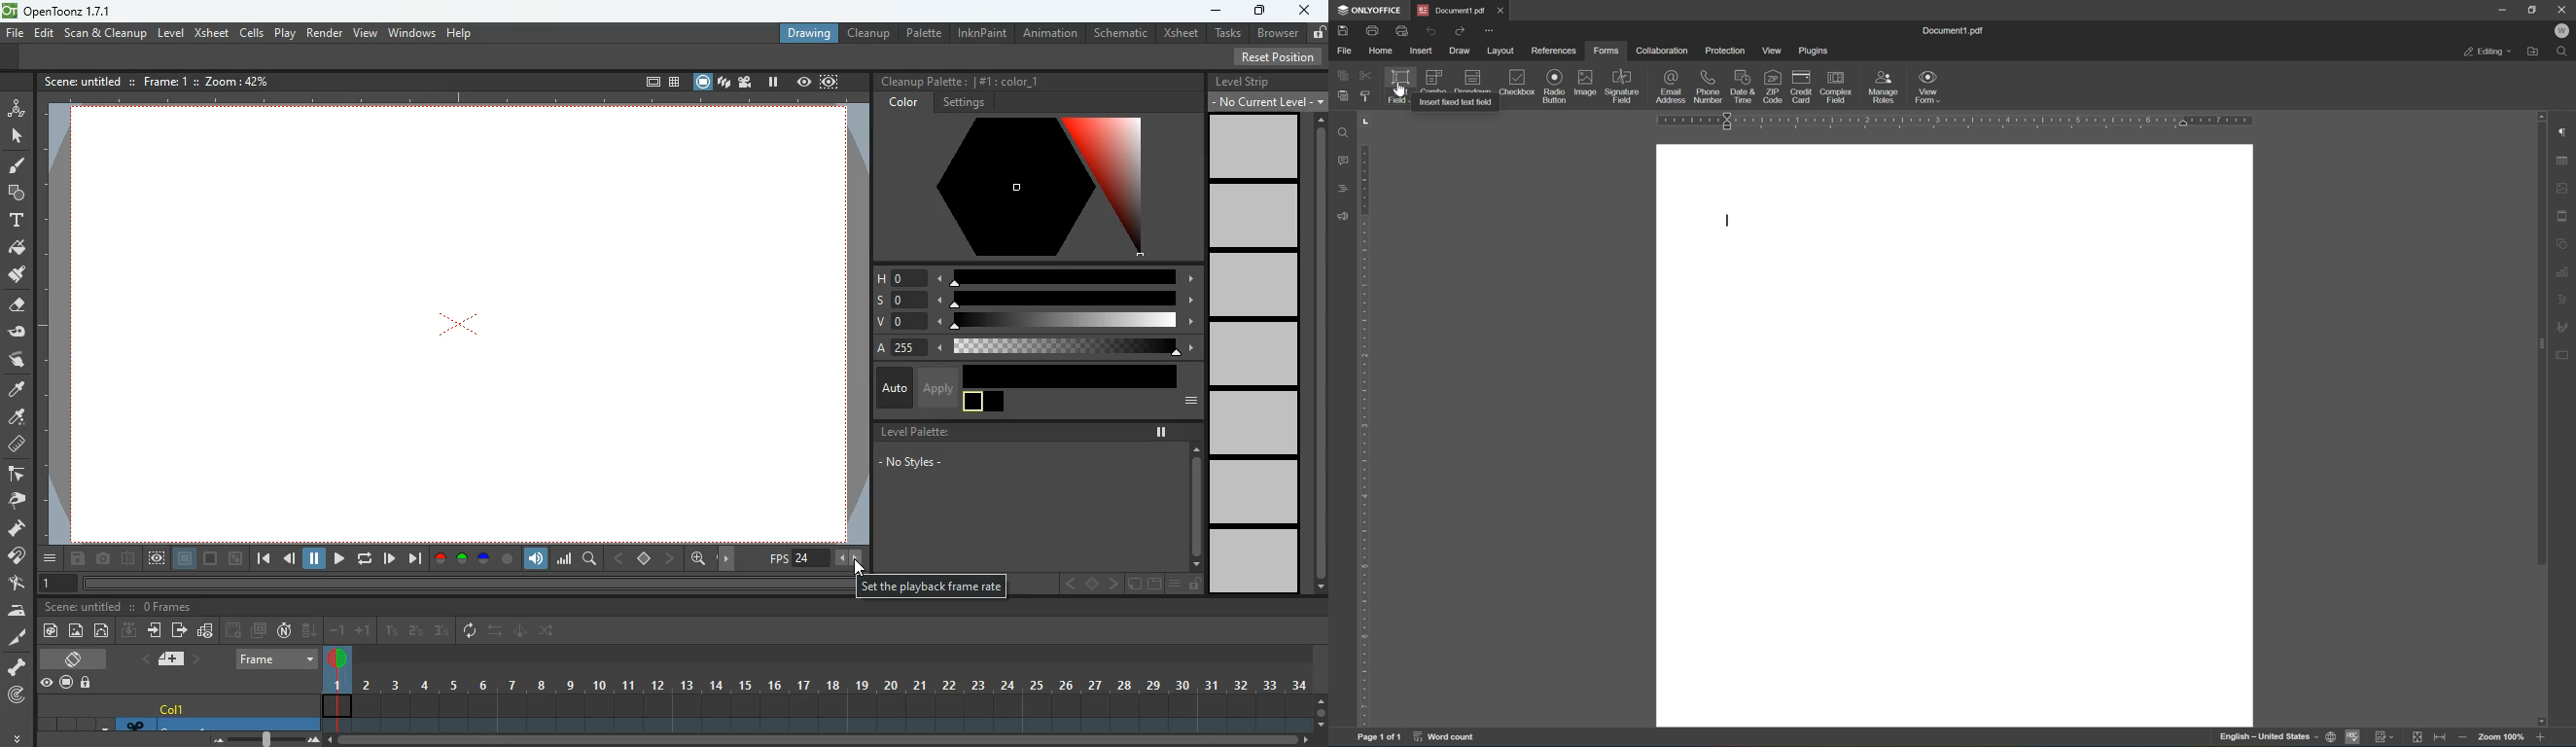  What do you see at coordinates (1450, 9) in the screenshot?
I see `document1.pdf` at bounding box center [1450, 9].